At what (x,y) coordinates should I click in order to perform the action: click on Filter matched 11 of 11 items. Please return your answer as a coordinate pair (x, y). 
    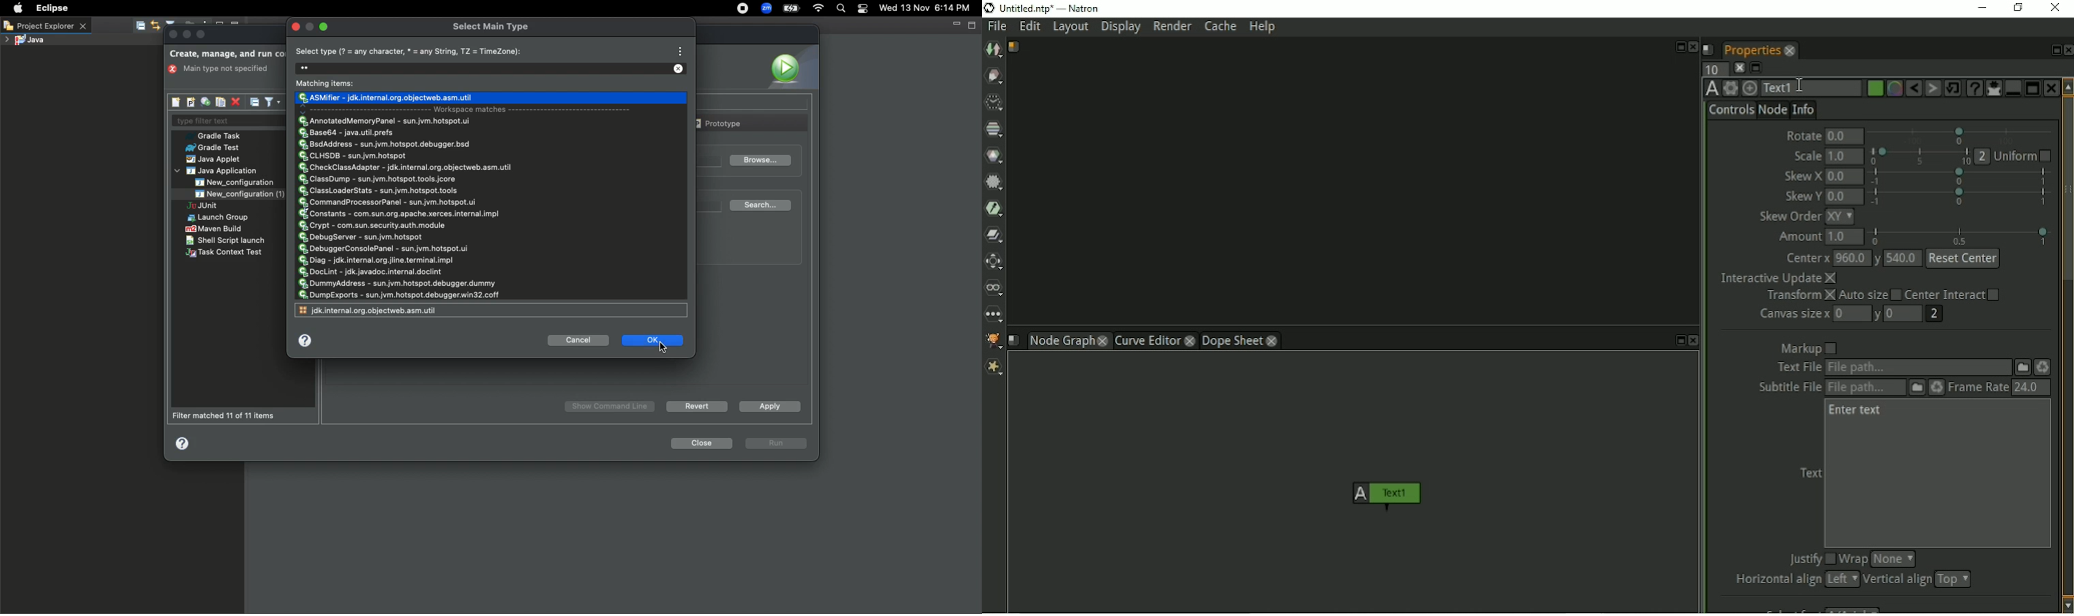
    Looking at the image, I should click on (228, 415).